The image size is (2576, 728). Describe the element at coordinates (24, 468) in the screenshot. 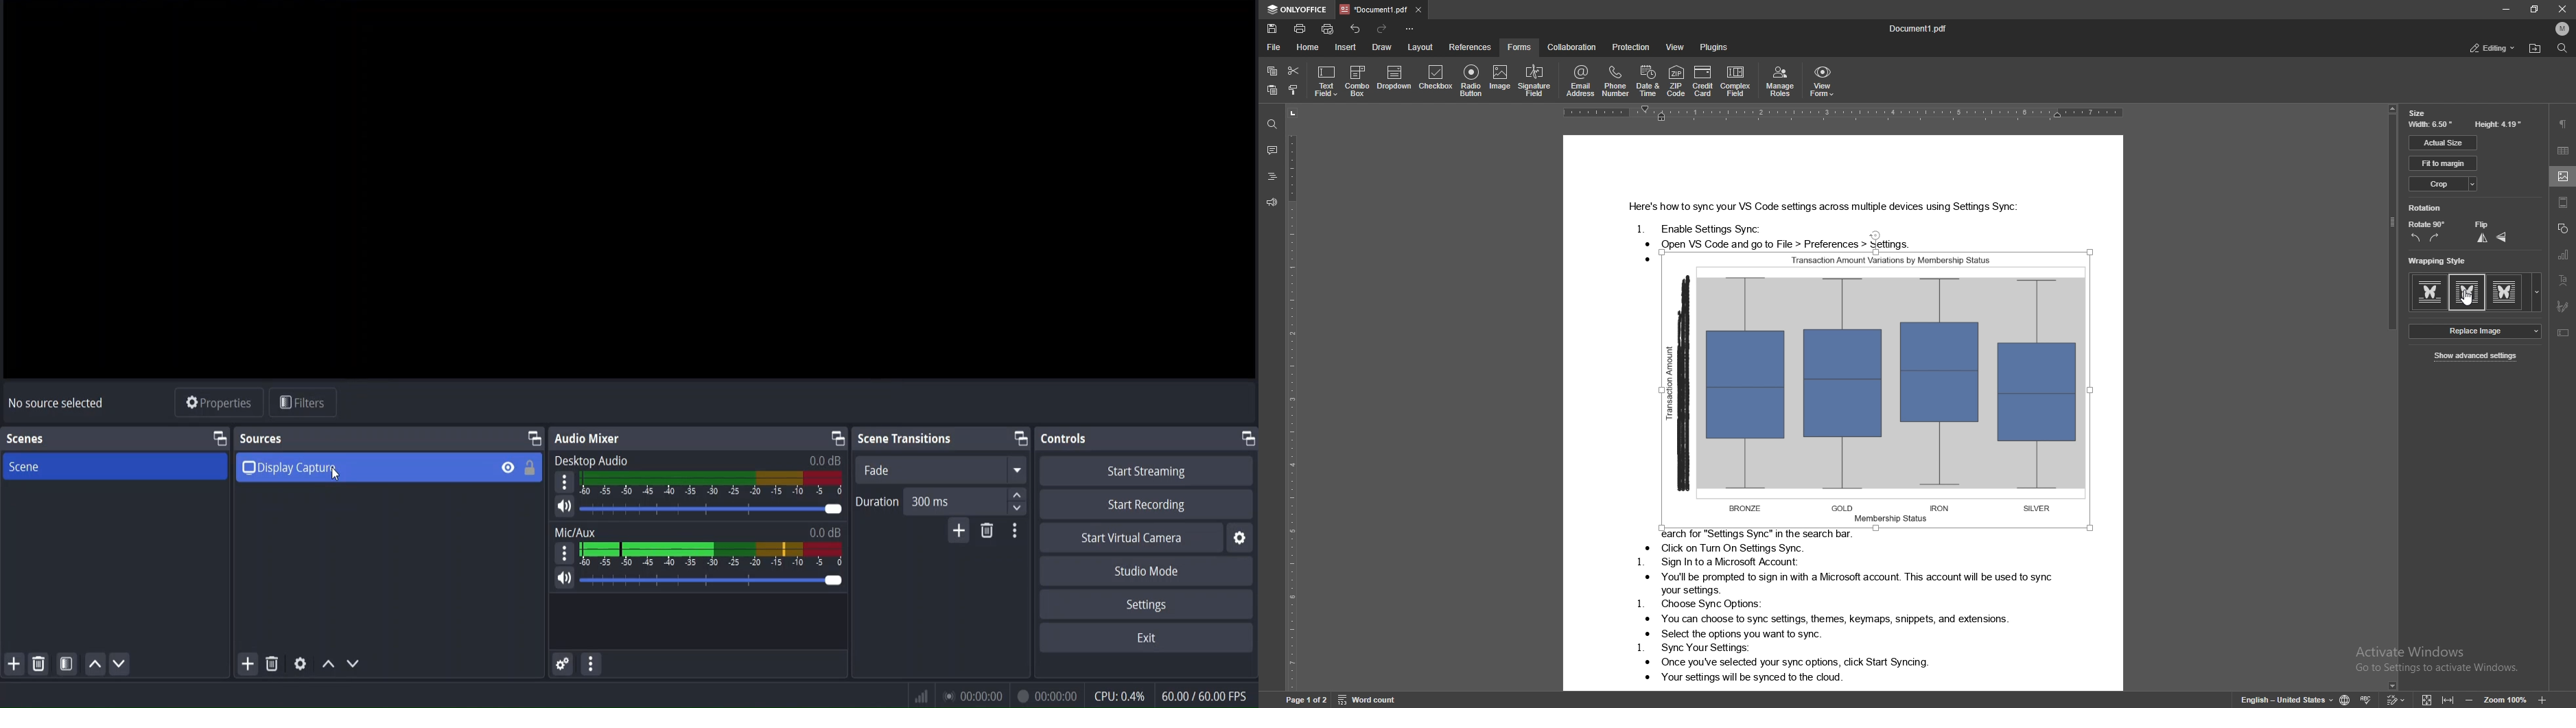

I see `scene` at that location.